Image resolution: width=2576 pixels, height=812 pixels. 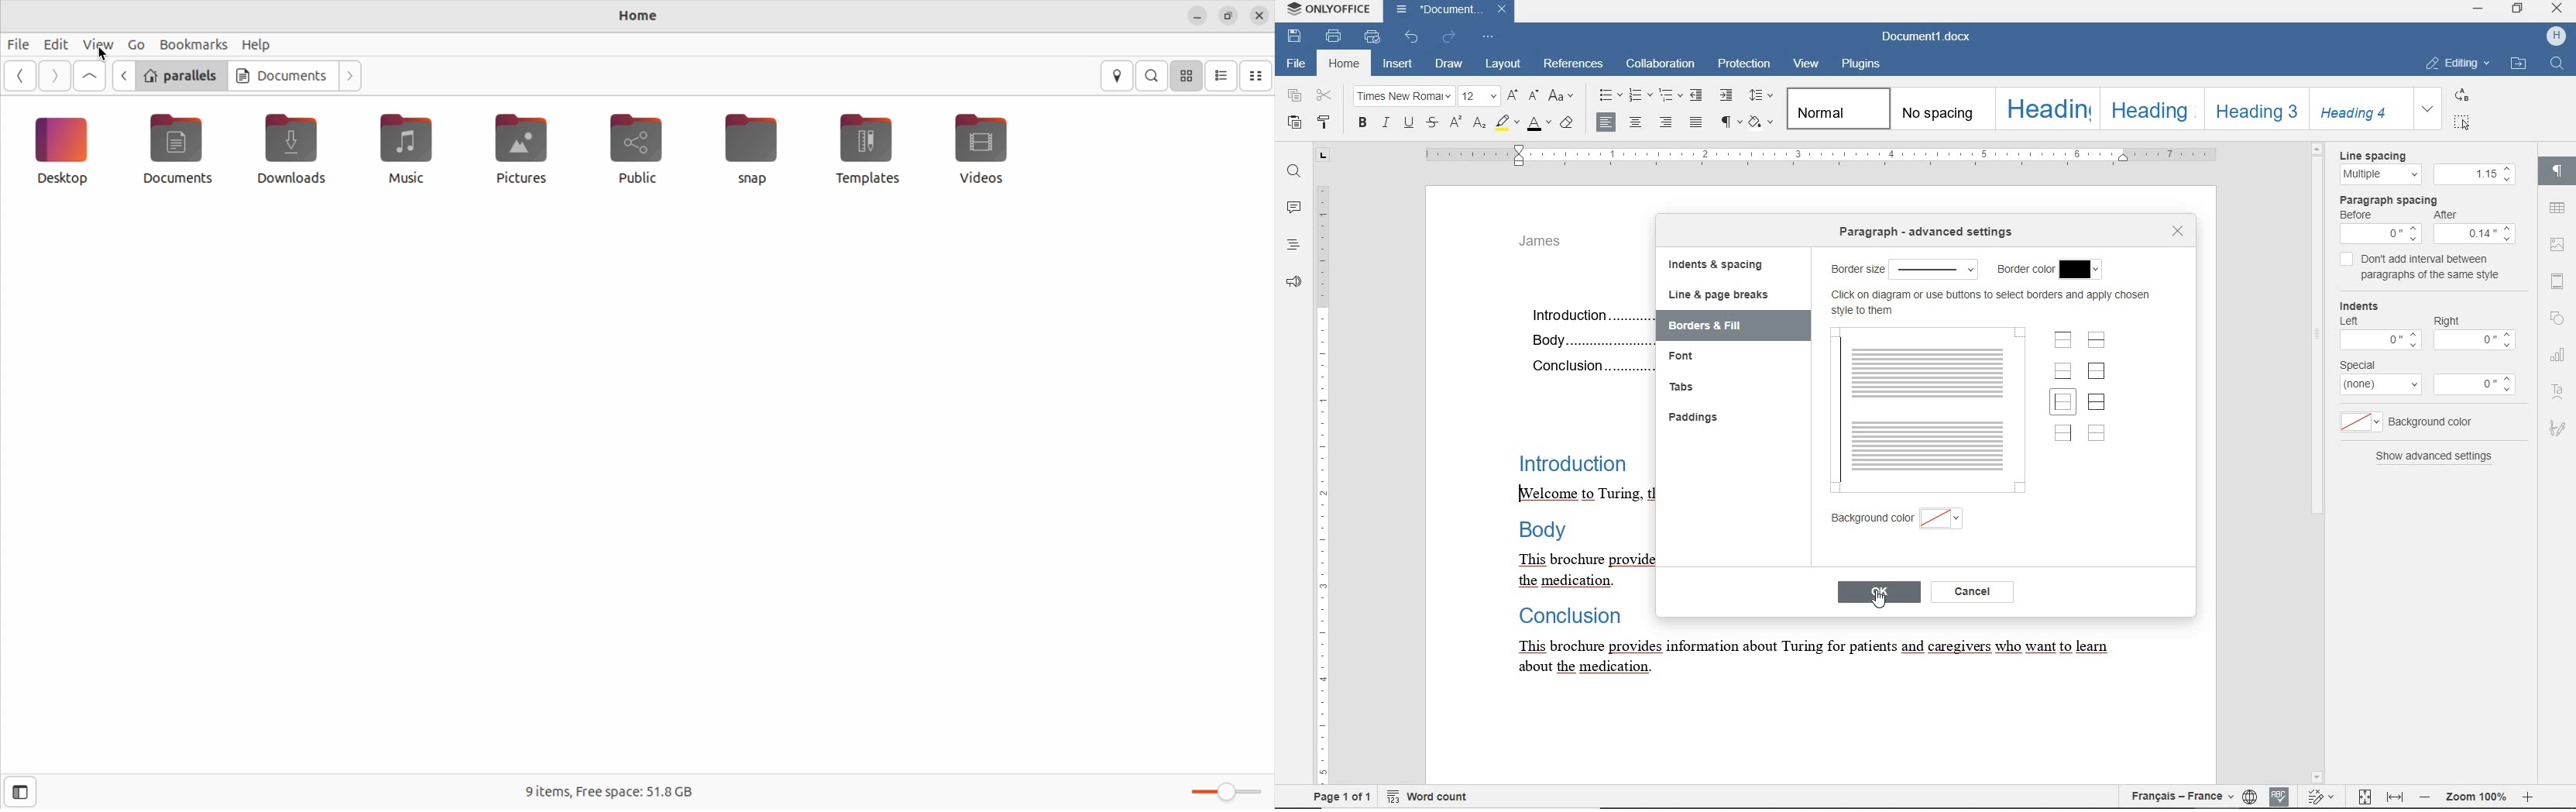 I want to click on ok, so click(x=1878, y=594).